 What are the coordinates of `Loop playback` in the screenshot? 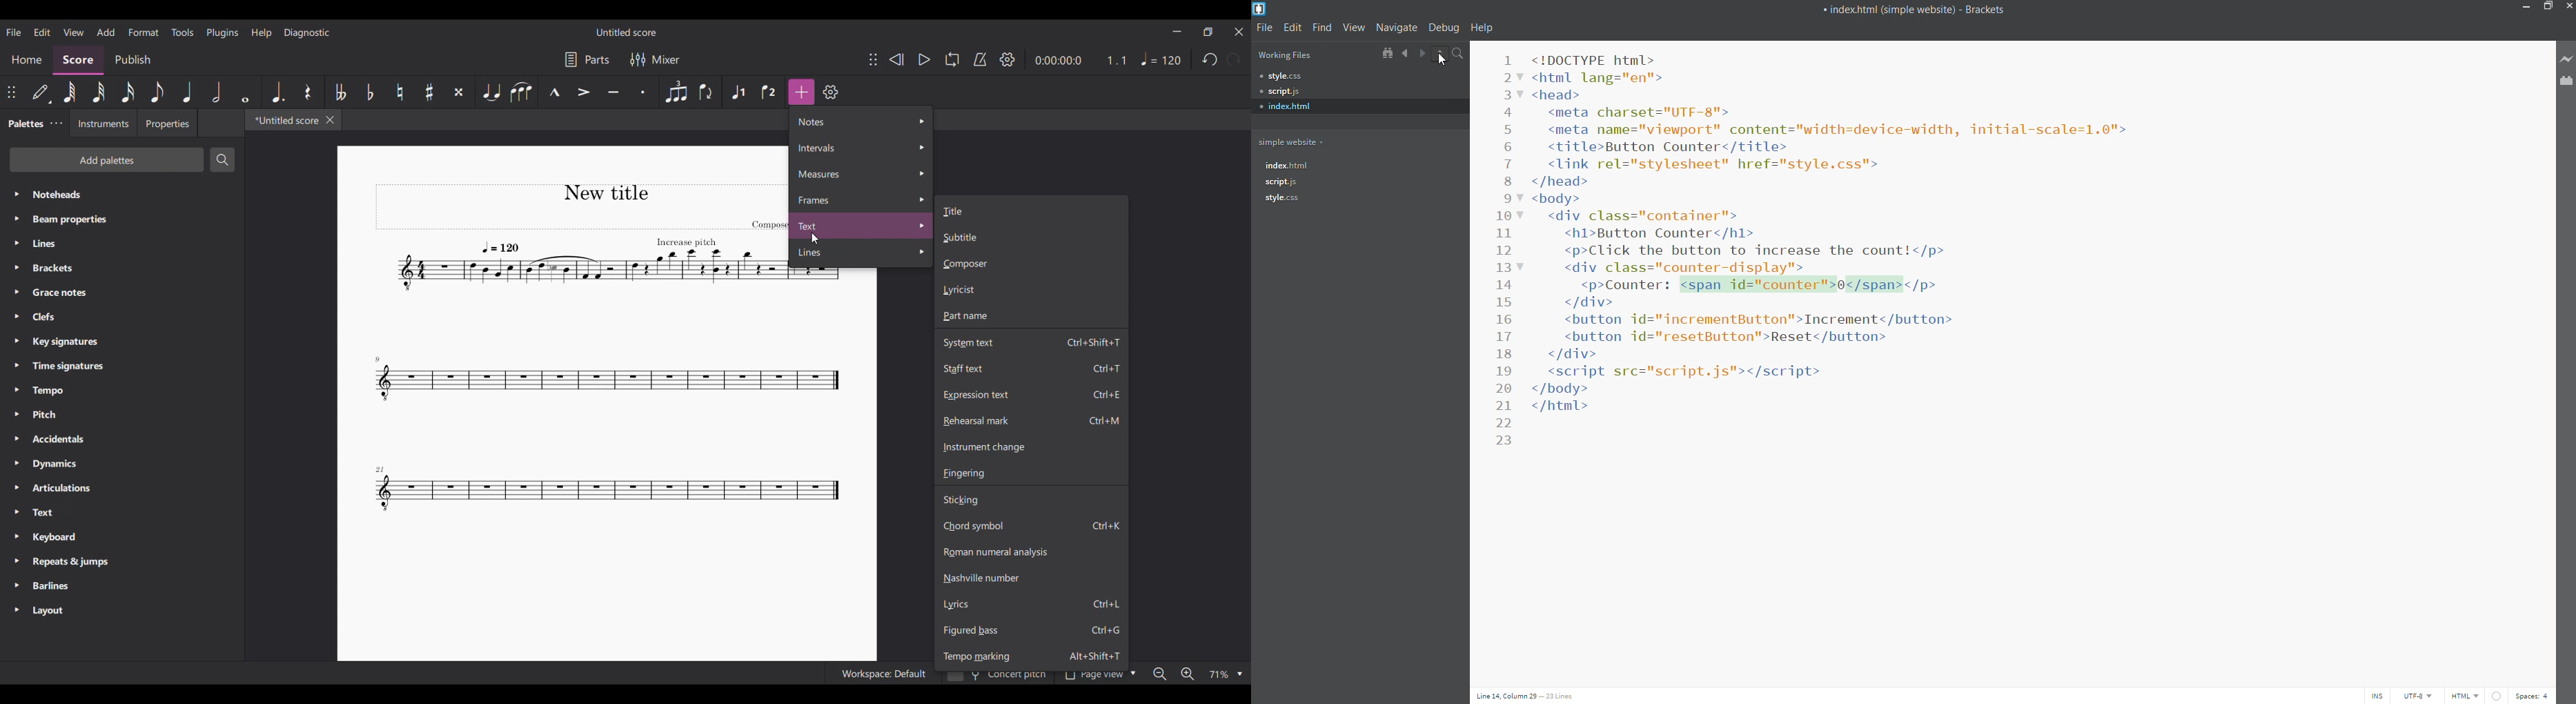 It's located at (952, 59).